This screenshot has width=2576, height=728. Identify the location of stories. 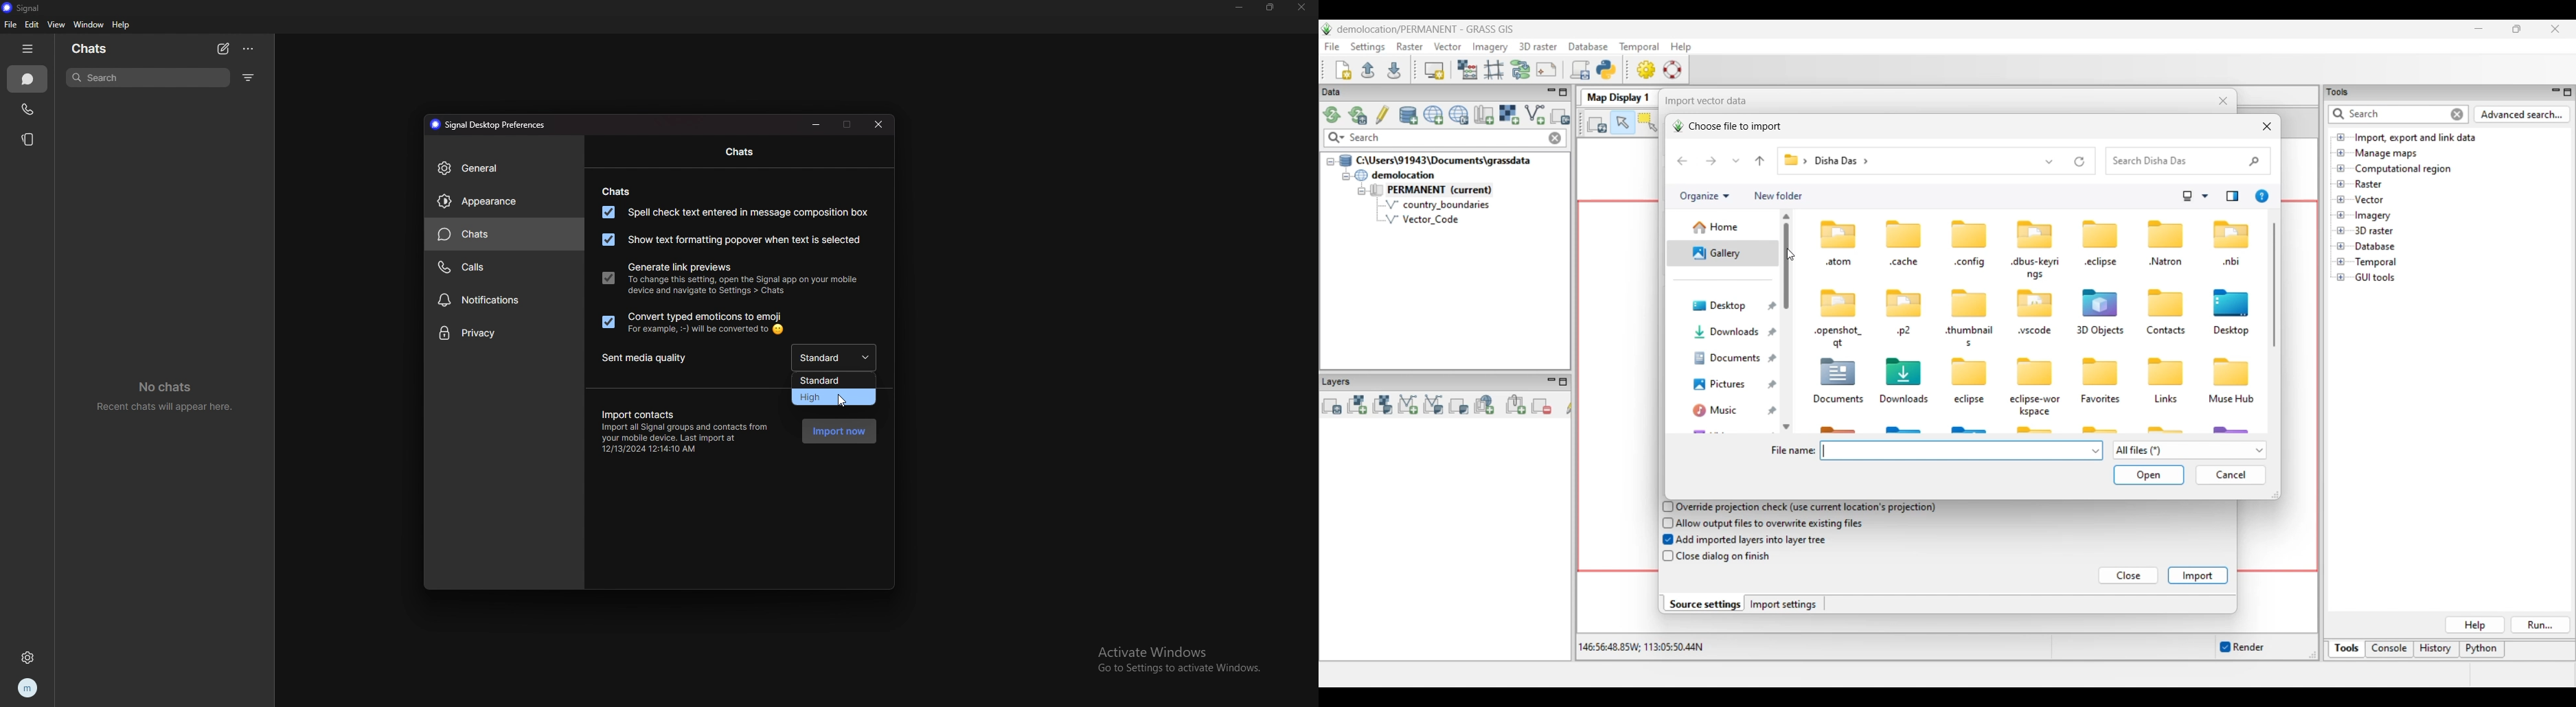
(30, 140).